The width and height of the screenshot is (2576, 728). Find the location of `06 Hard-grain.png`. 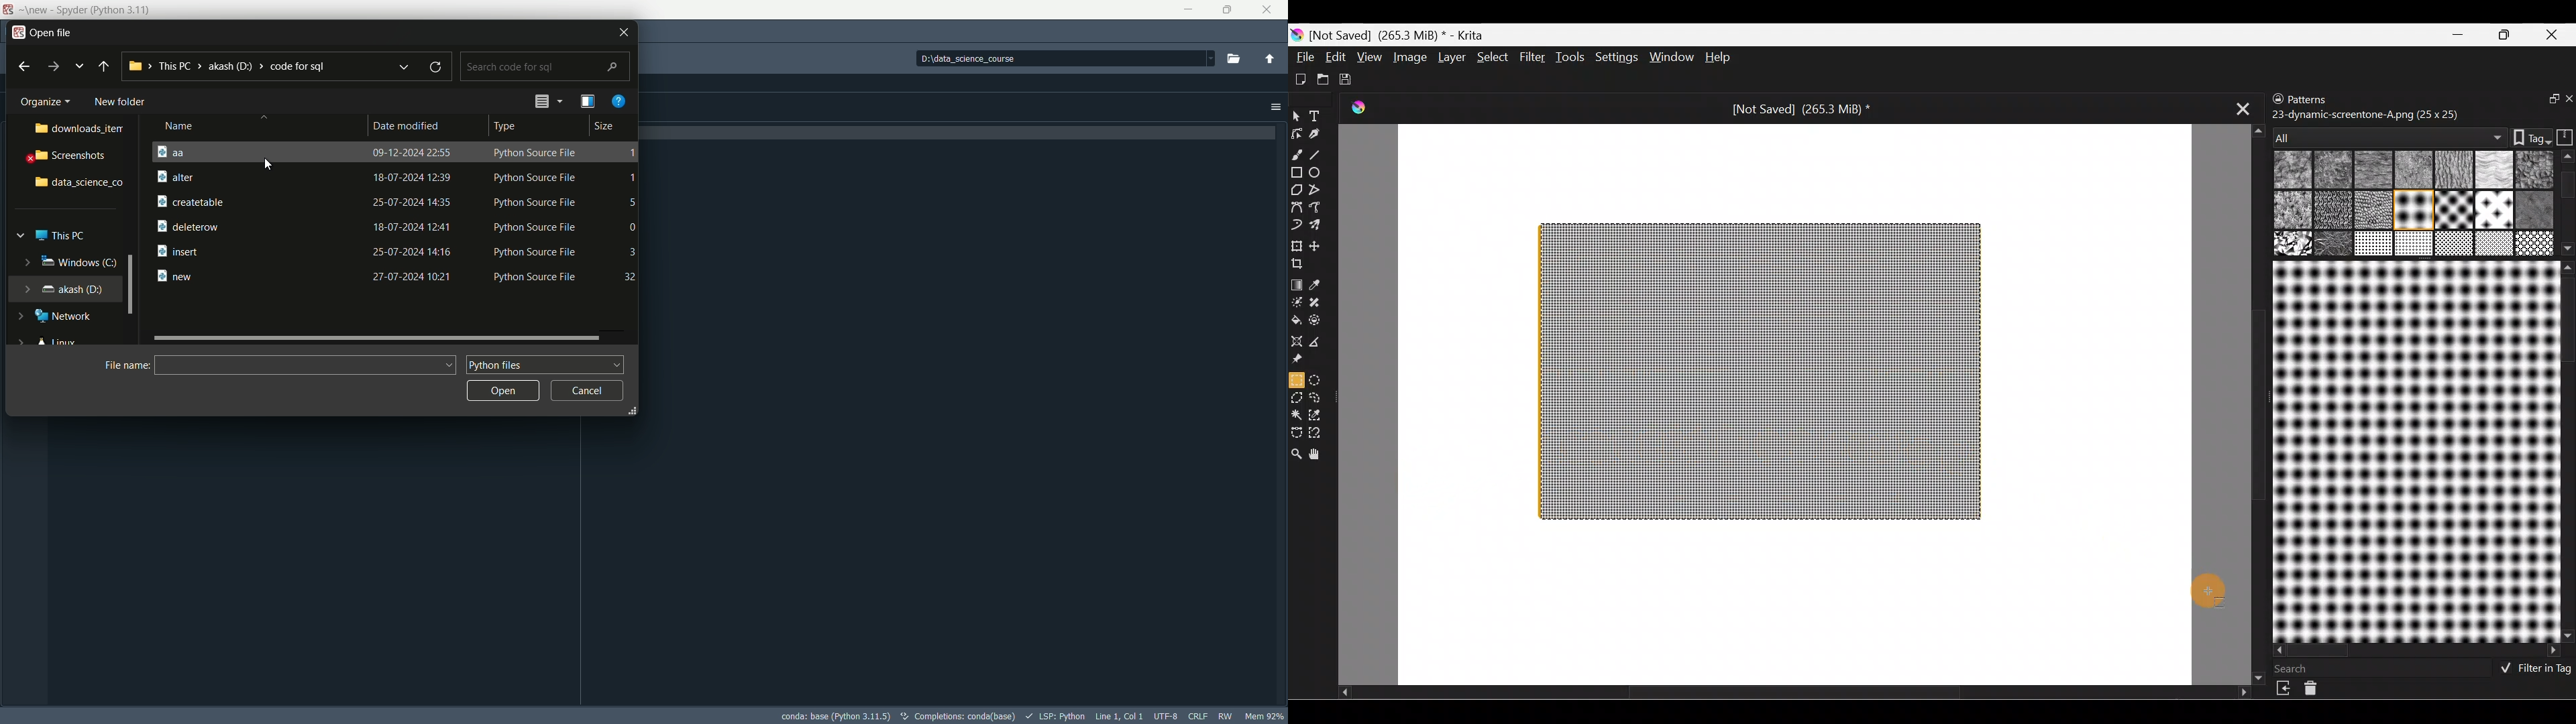

06 Hard-grain.png is located at coordinates (2534, 169).